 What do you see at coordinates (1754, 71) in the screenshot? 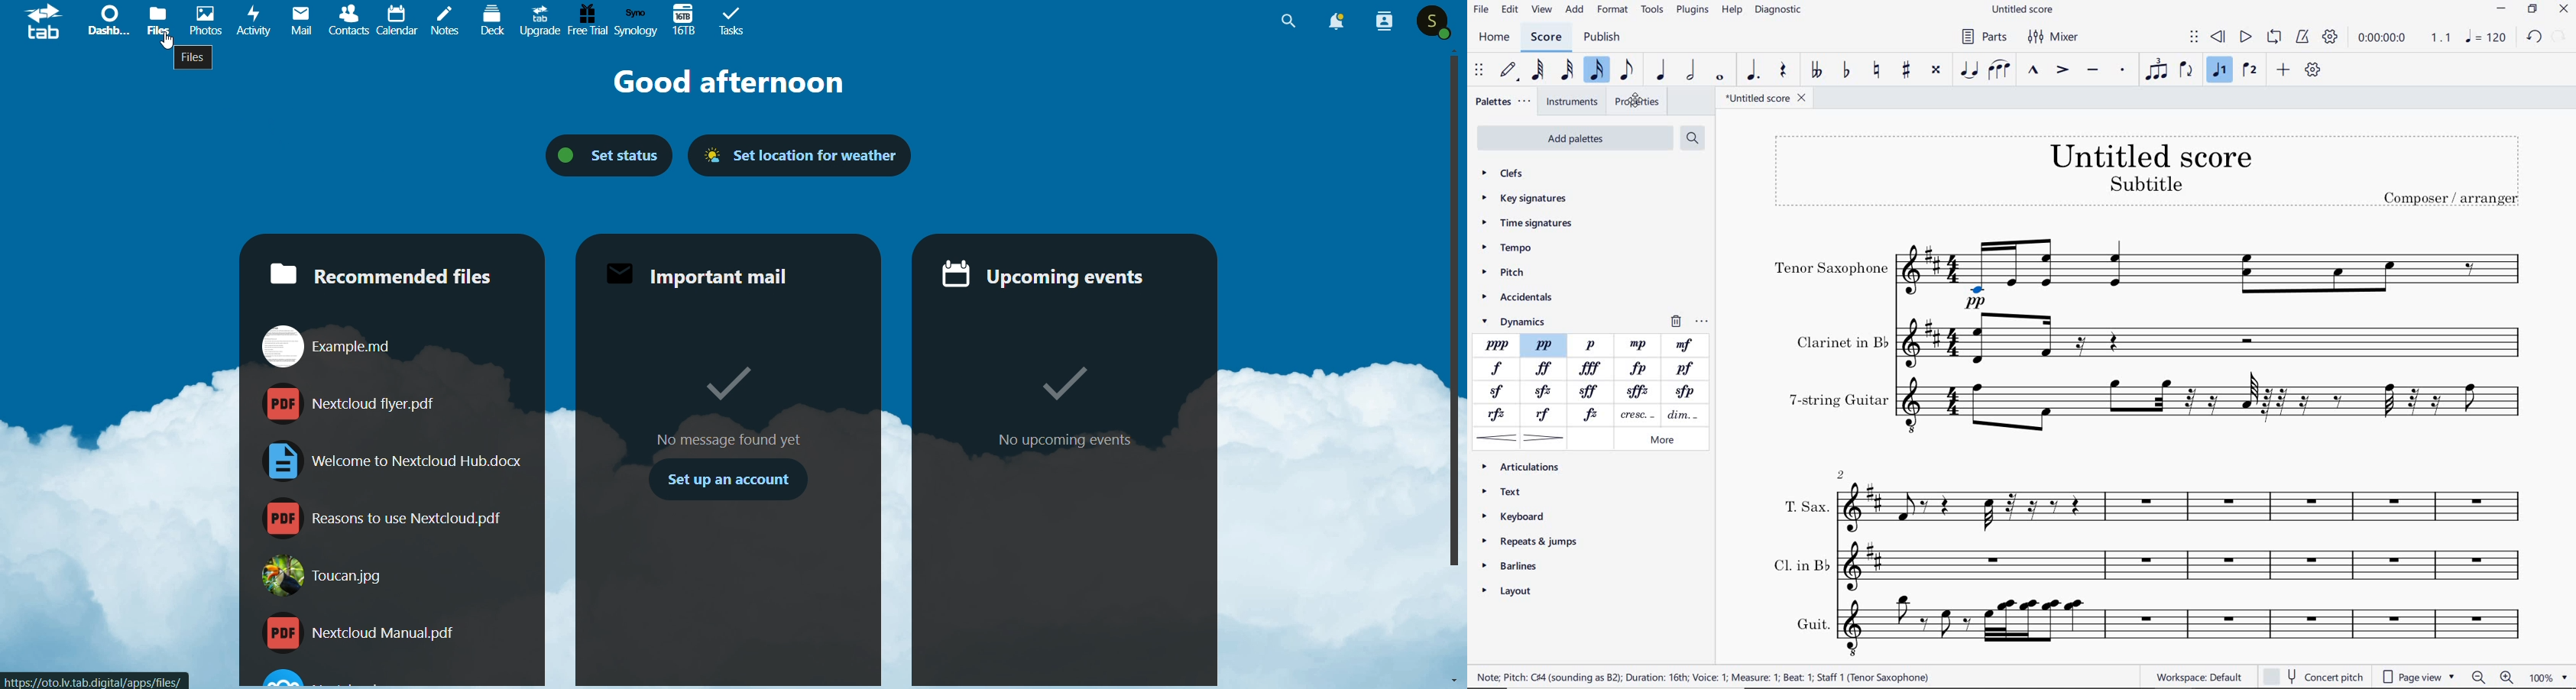
I see `AUGMENTATION DOT` at bounding box center [1754, 71].